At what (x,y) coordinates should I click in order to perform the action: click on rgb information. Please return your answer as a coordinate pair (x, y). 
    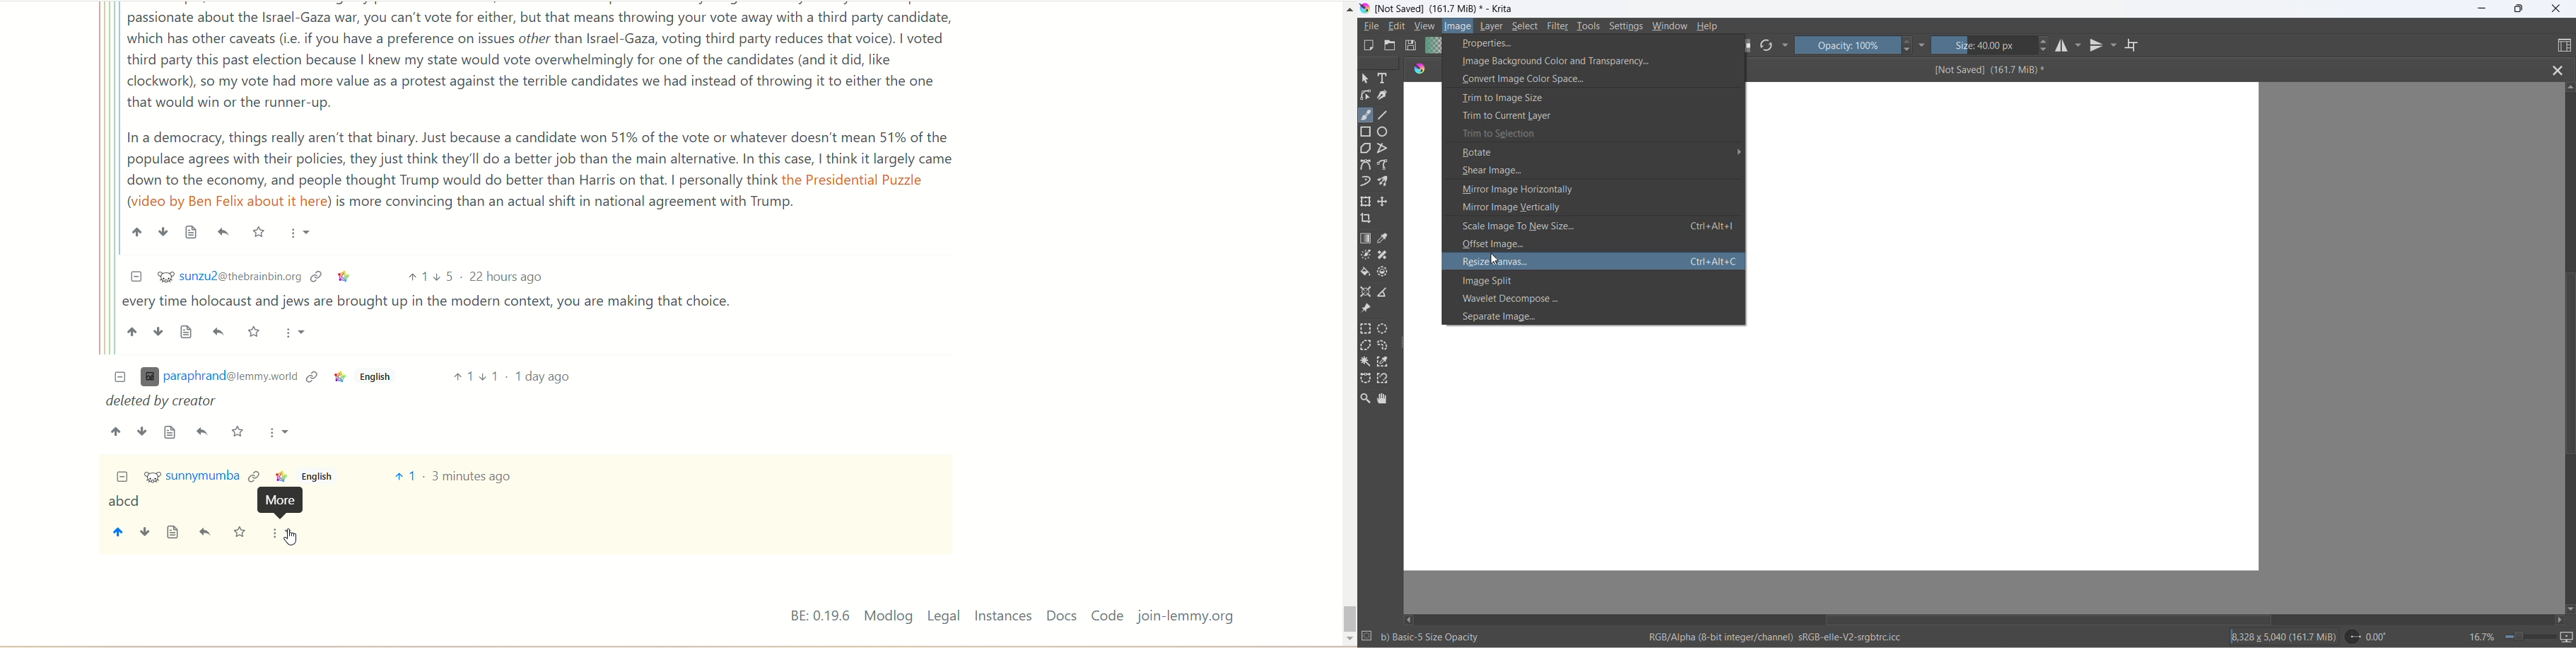
    Looking at the image, I should click on (1782, 637).